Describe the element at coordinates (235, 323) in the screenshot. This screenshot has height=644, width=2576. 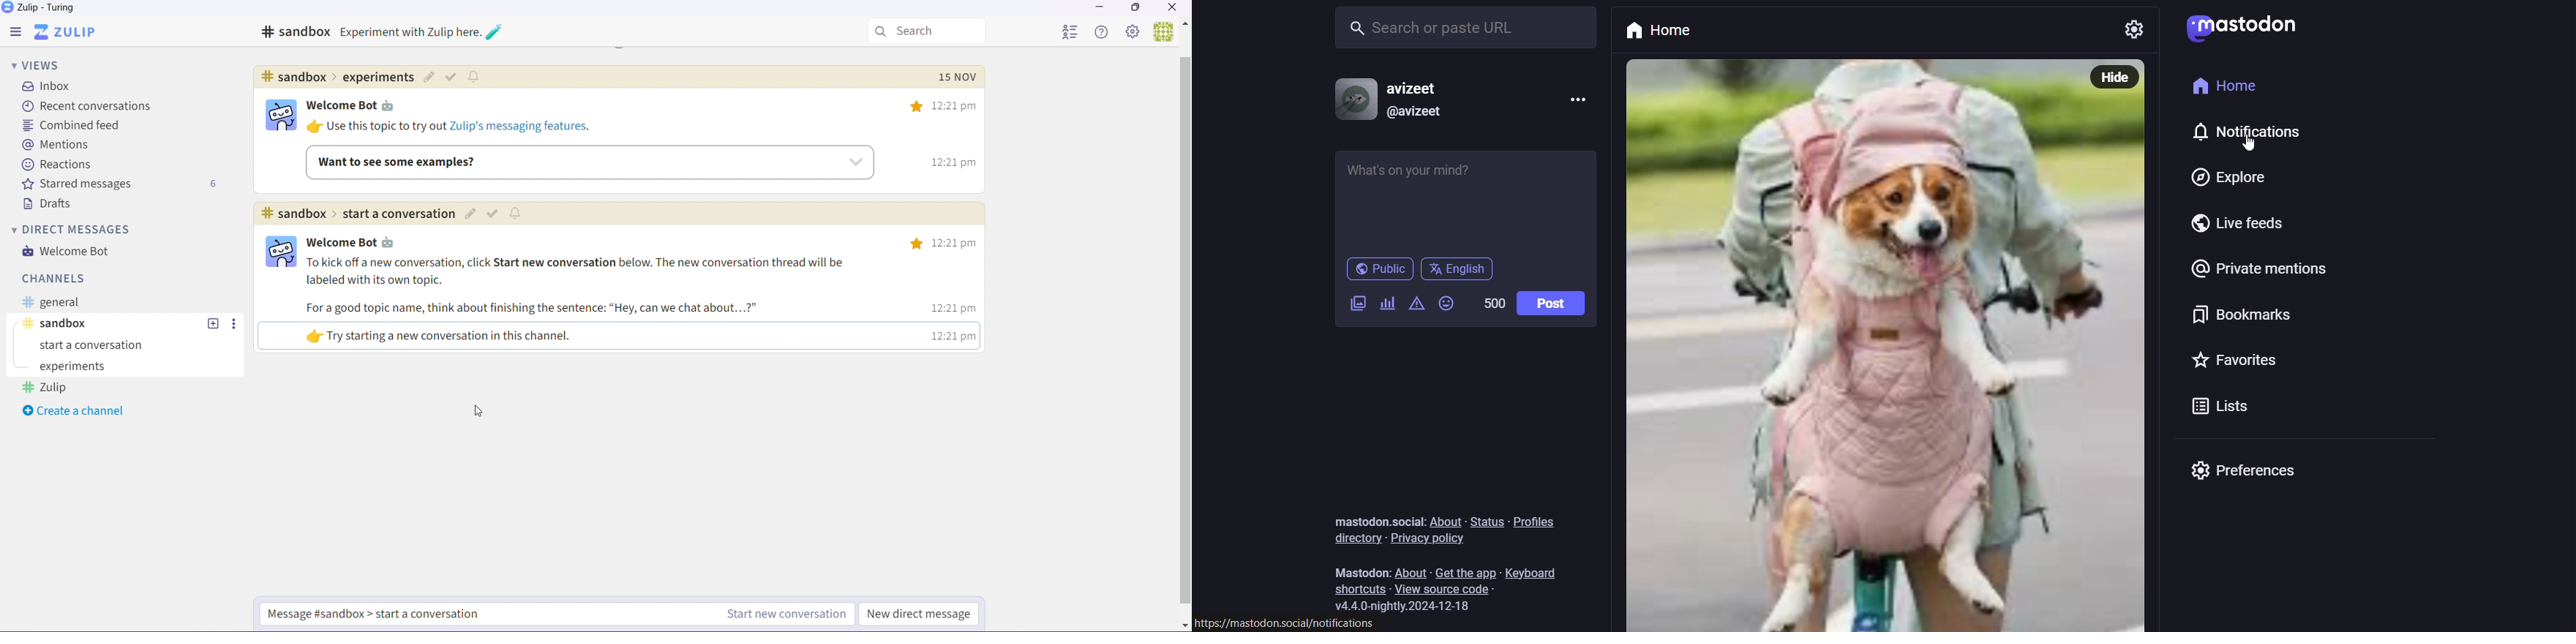
I see `` at that location.